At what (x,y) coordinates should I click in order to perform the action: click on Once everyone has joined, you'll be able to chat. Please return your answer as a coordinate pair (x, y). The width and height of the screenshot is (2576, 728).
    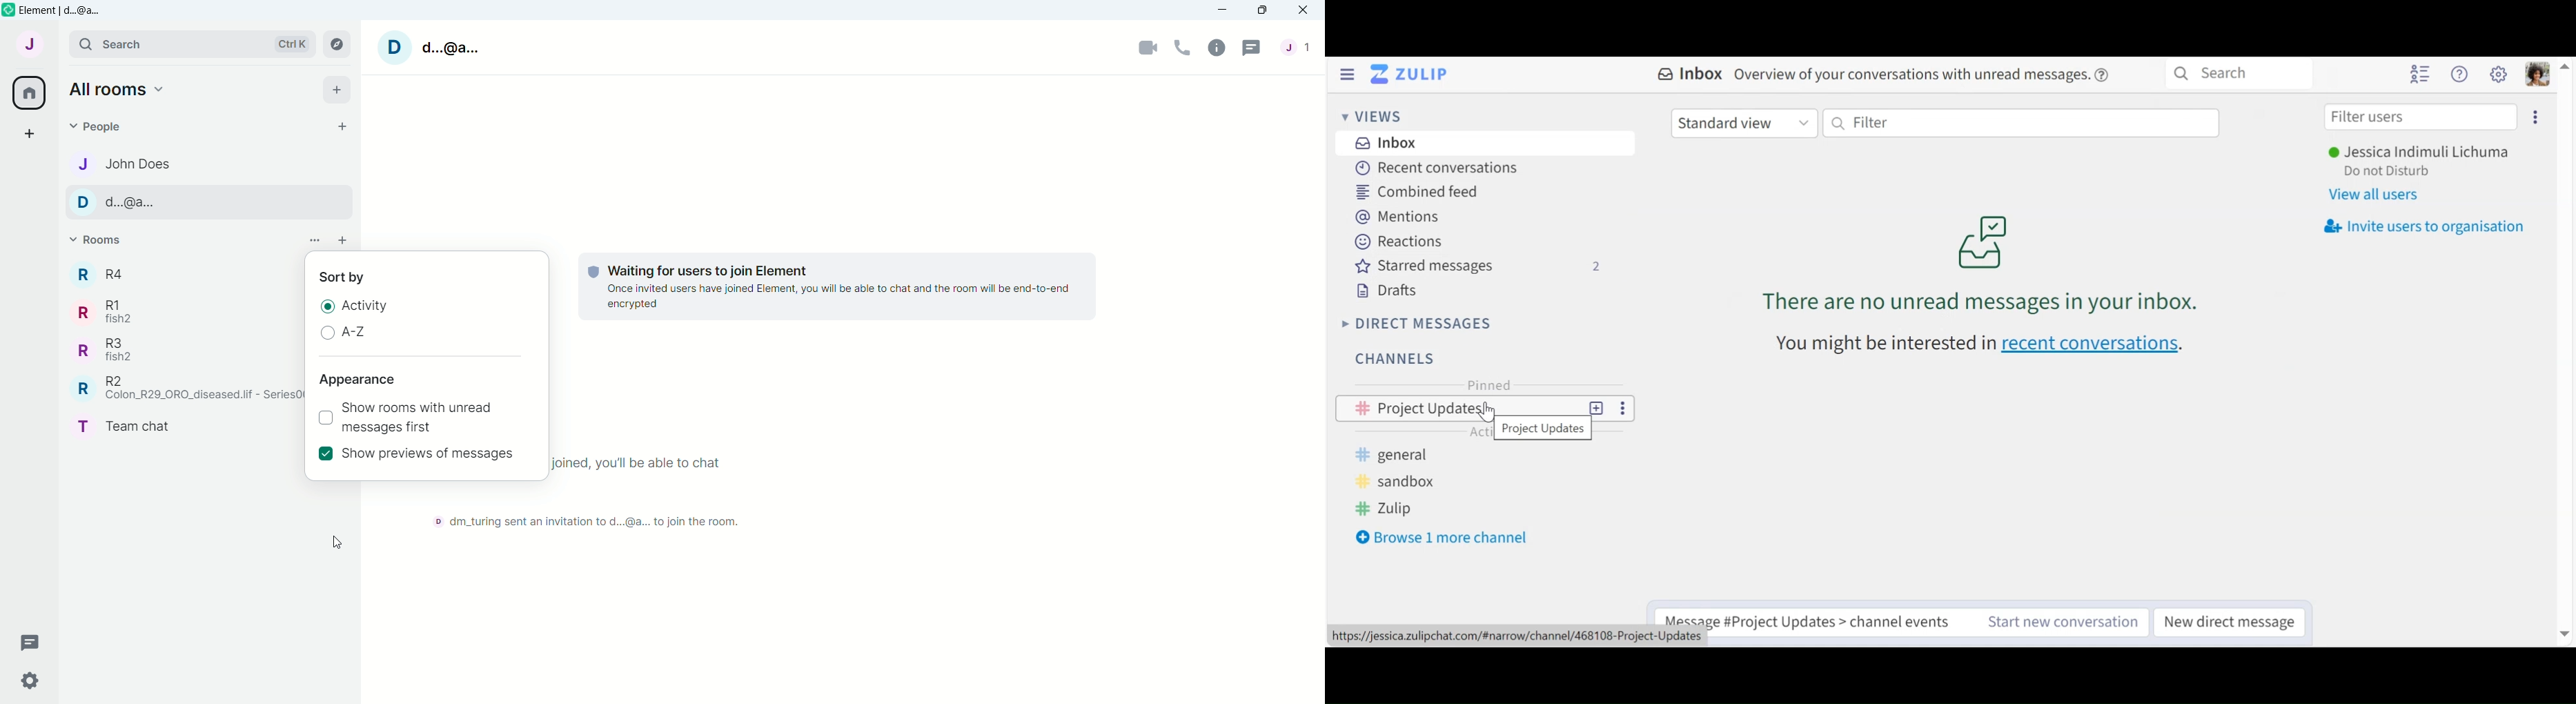
    Looking at the image, I should click on (636, 462).